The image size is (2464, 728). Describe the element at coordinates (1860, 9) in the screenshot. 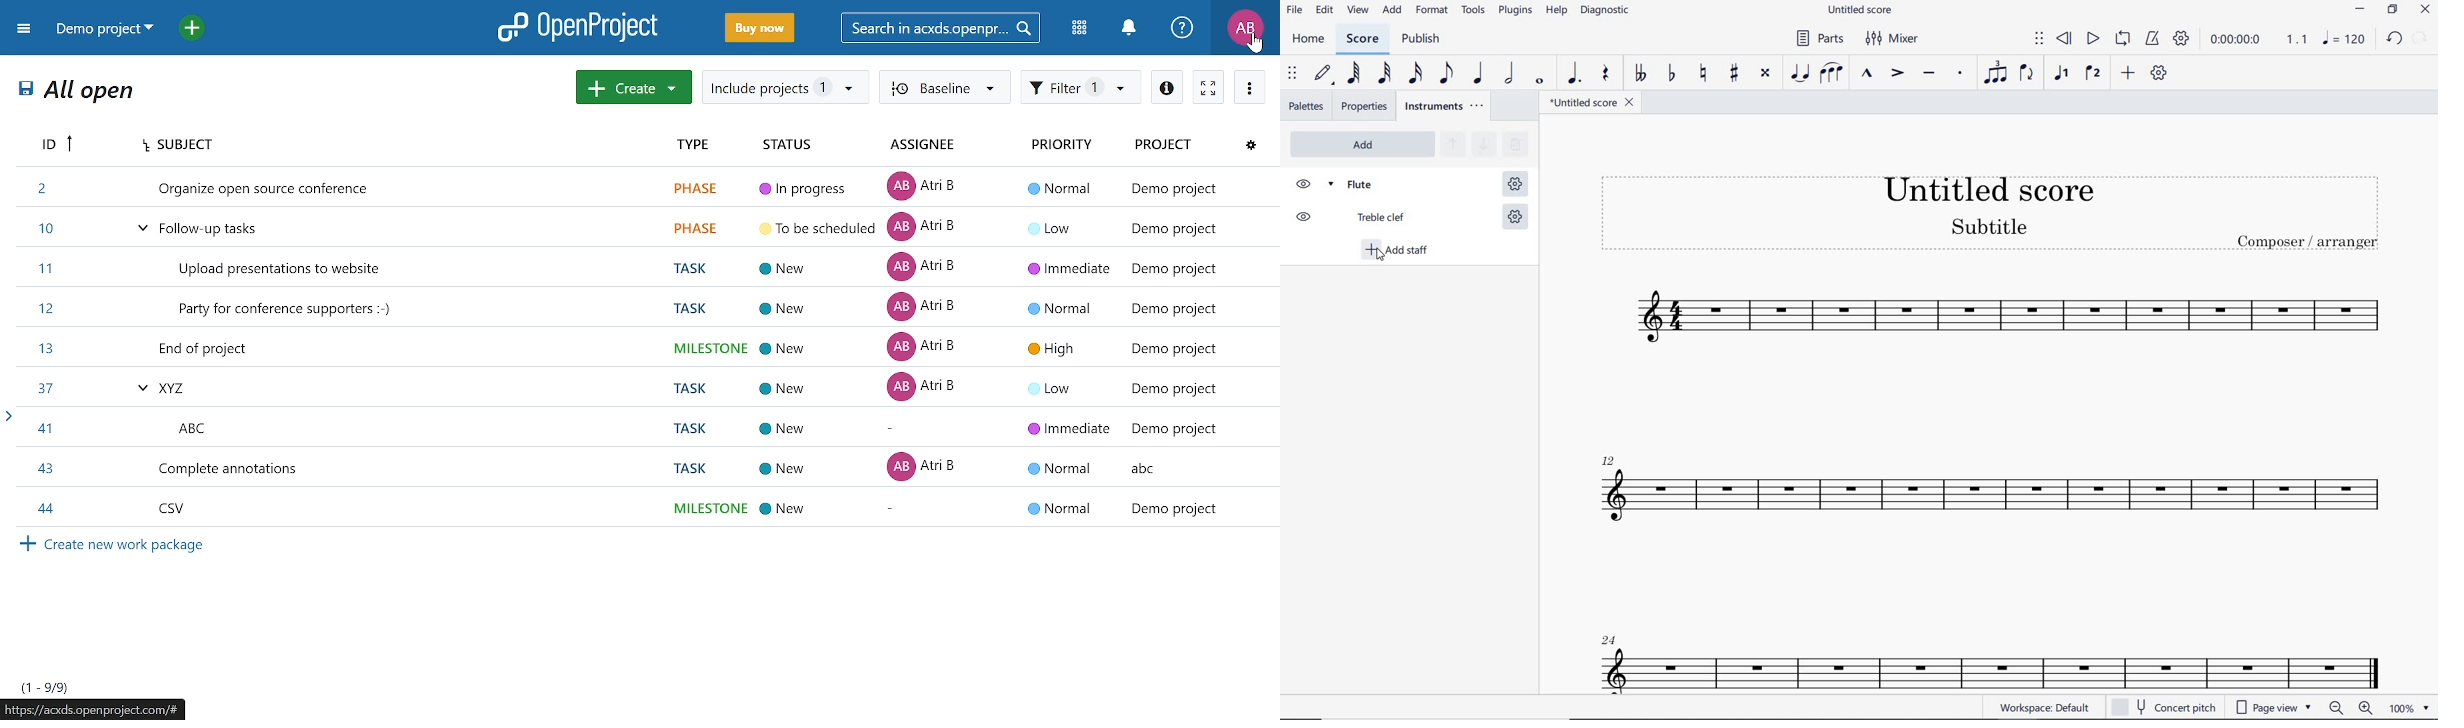

I see `FILE NAME` at that location.